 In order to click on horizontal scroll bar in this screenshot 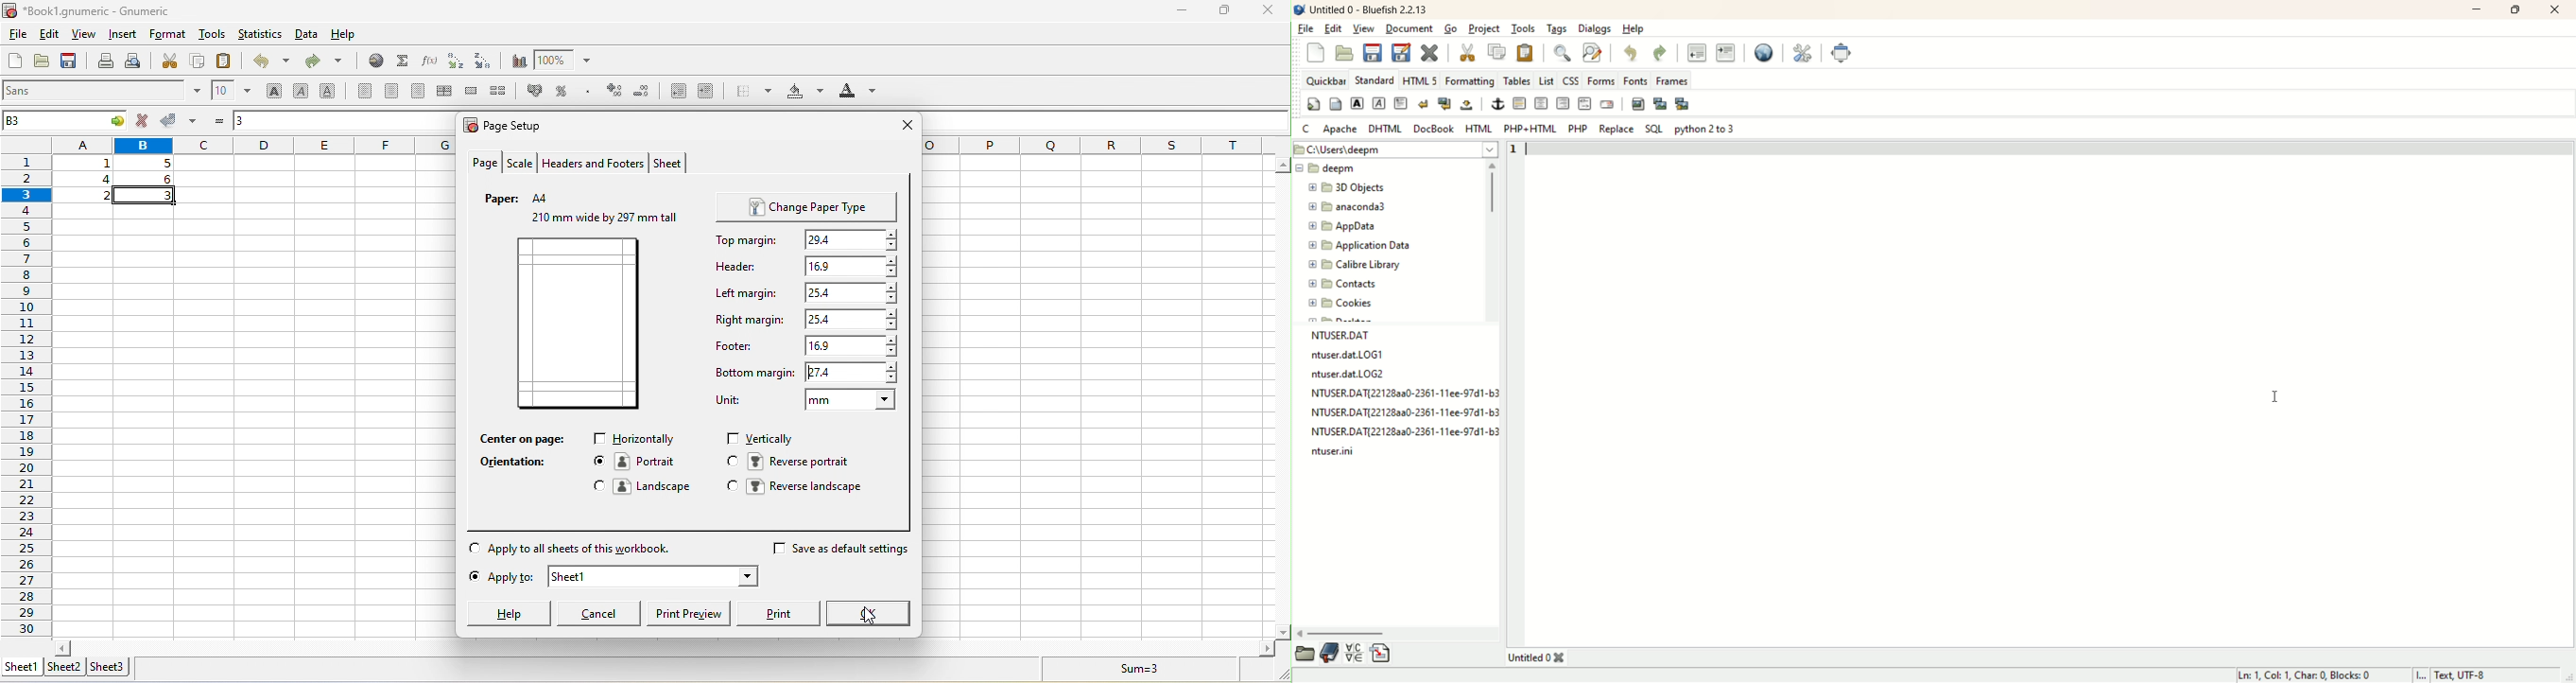, I will do `click(662, 644)`.